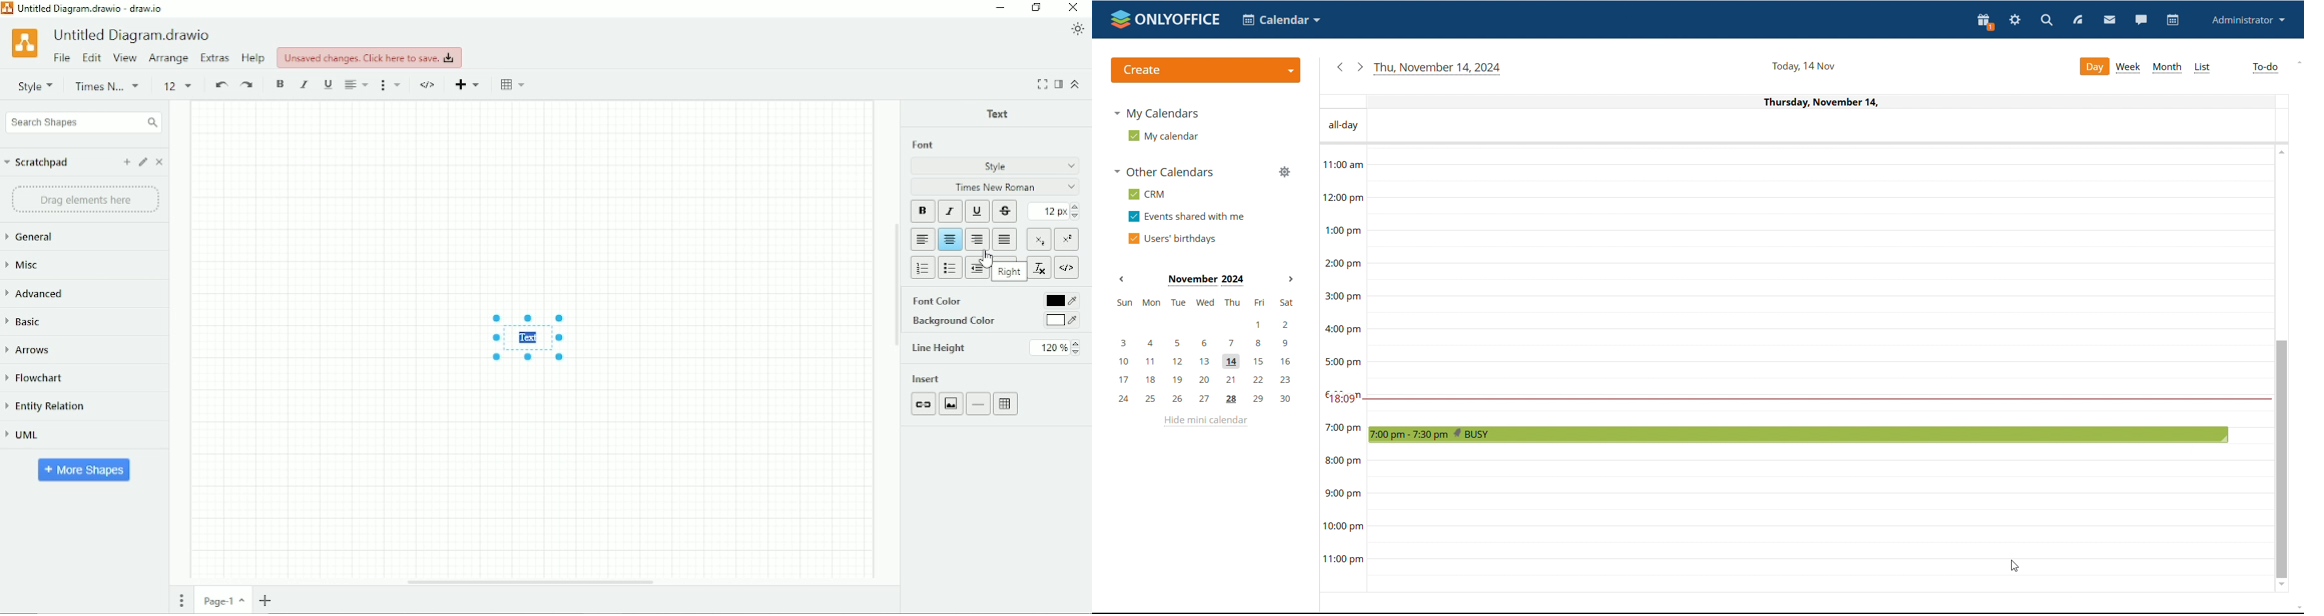 The width and height of the screenshot is (2324, 616). What do you see at coordinates (83, 122) in the screenshot?
I see `Search Shapes` at bounding box center [83, 122].